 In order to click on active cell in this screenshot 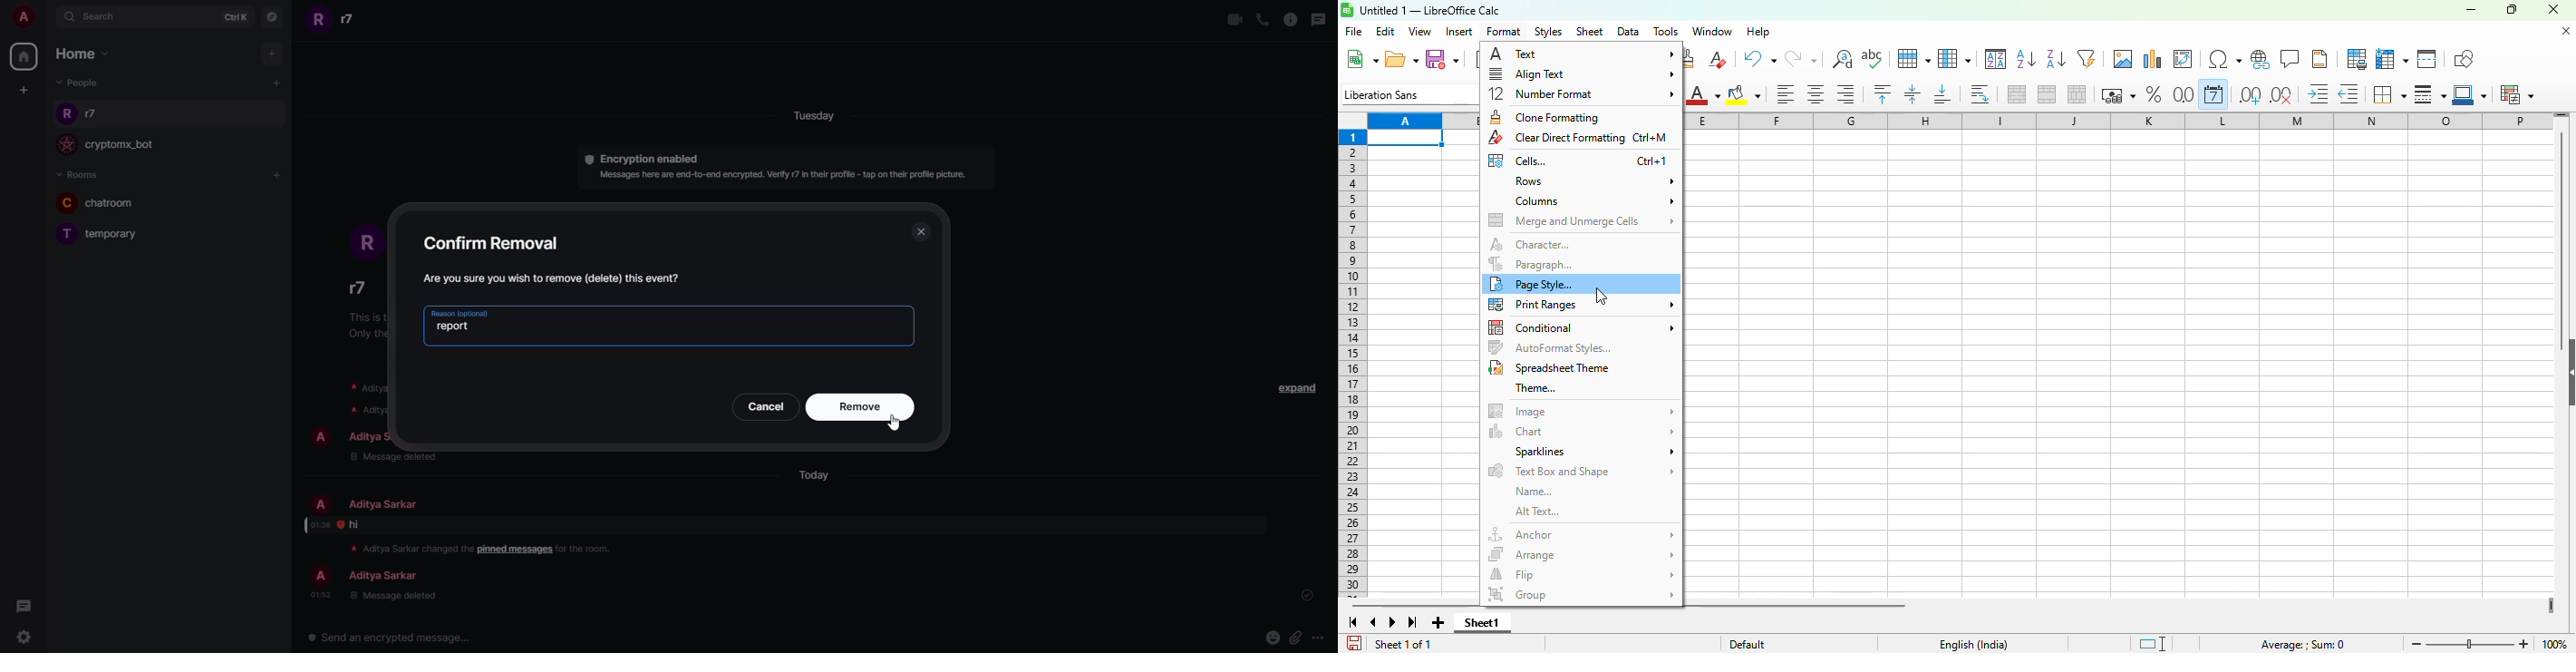, I will do `click(1406, 138)`.